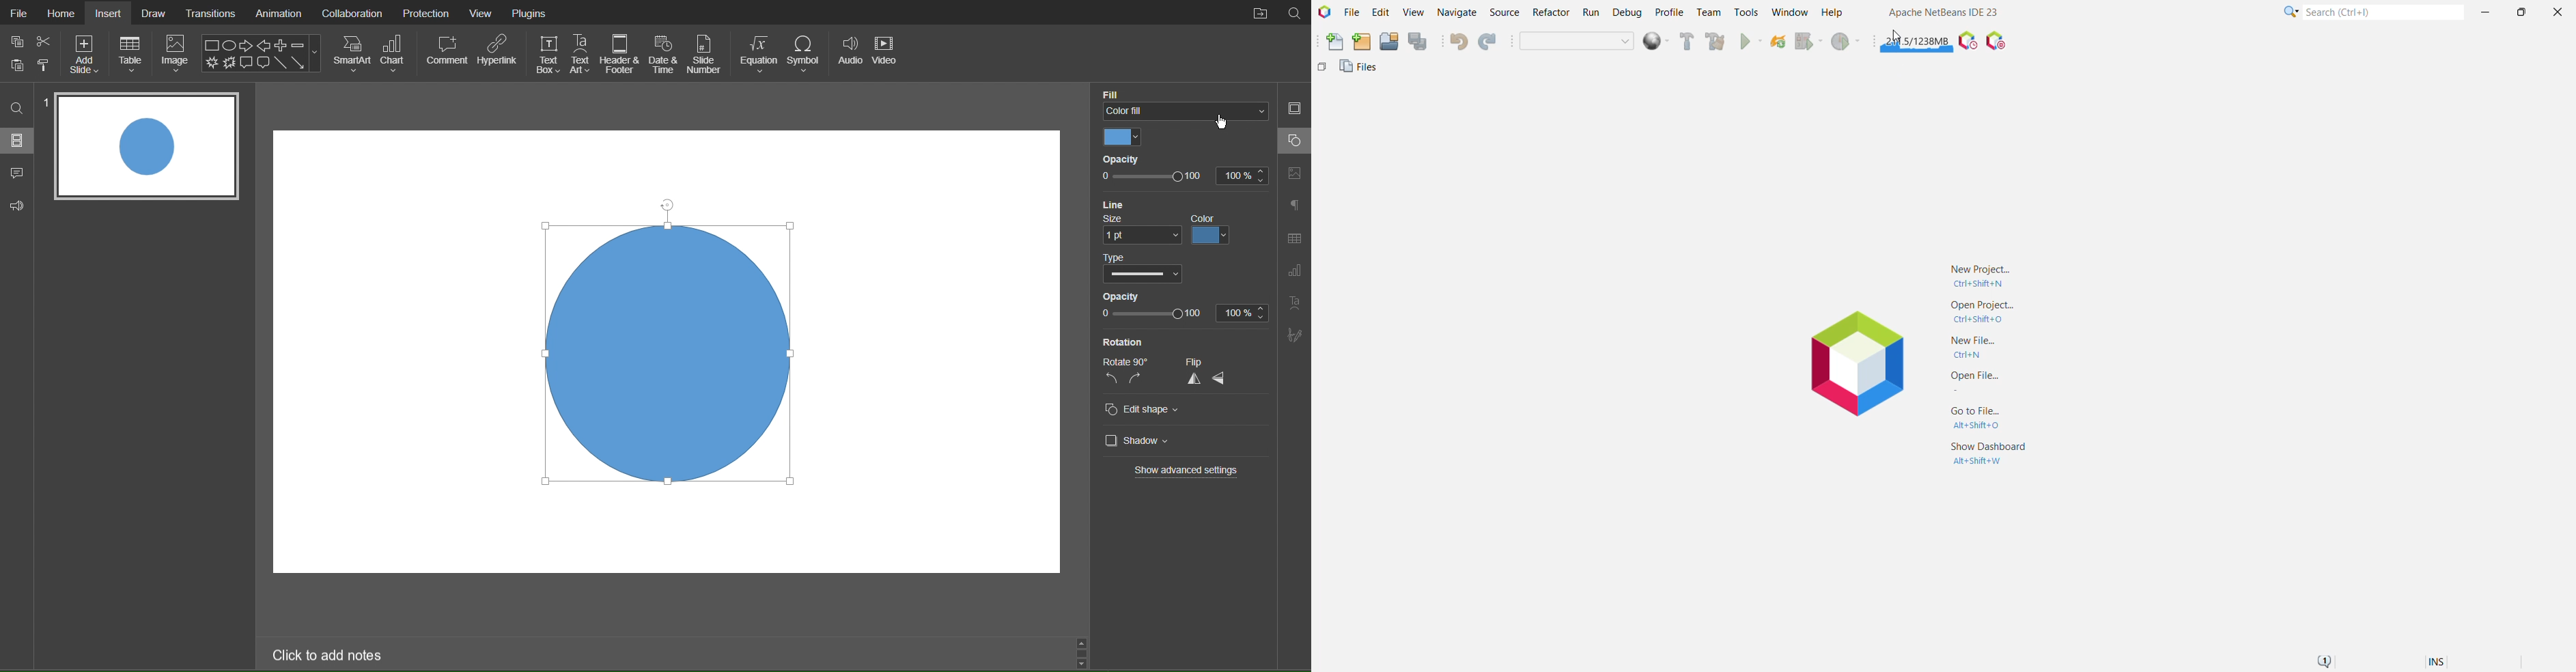  Describe the element at coordinates (1293, 141) in the screenshot. I see `Shape Settings` at that location.